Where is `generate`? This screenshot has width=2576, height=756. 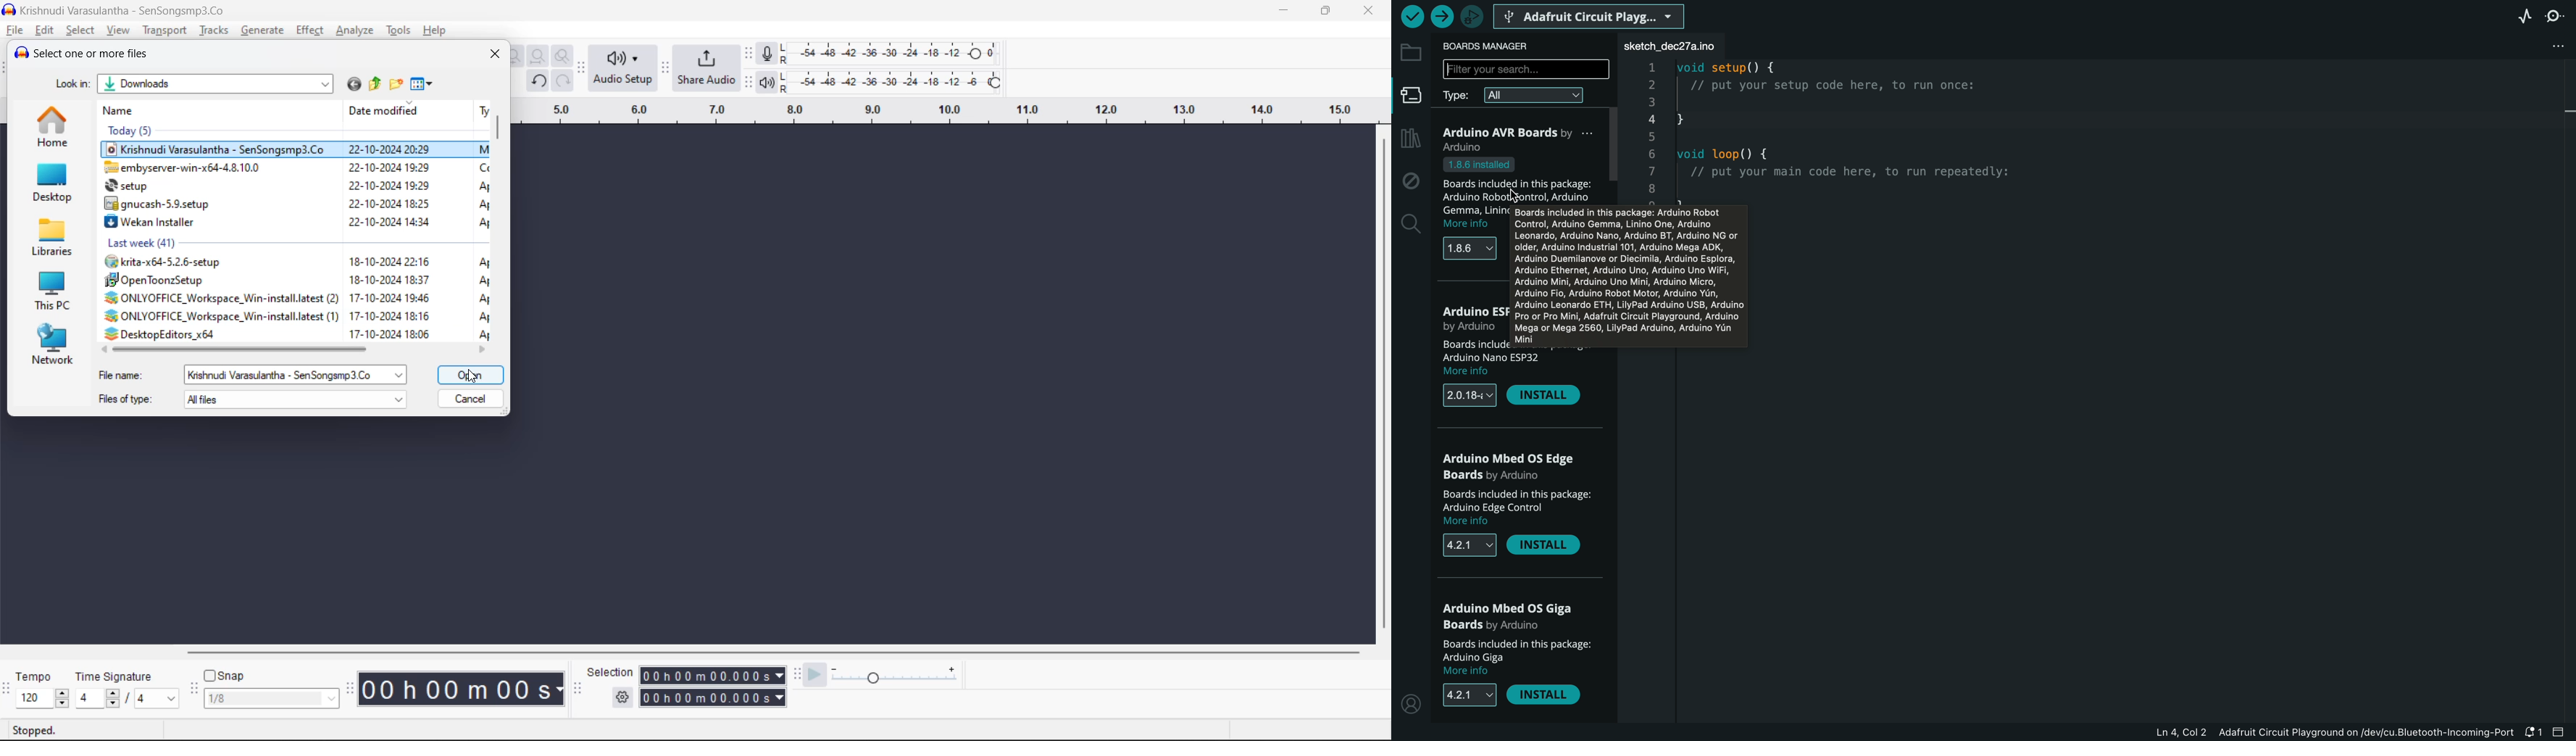
generate is located at coordinates (262, 31).